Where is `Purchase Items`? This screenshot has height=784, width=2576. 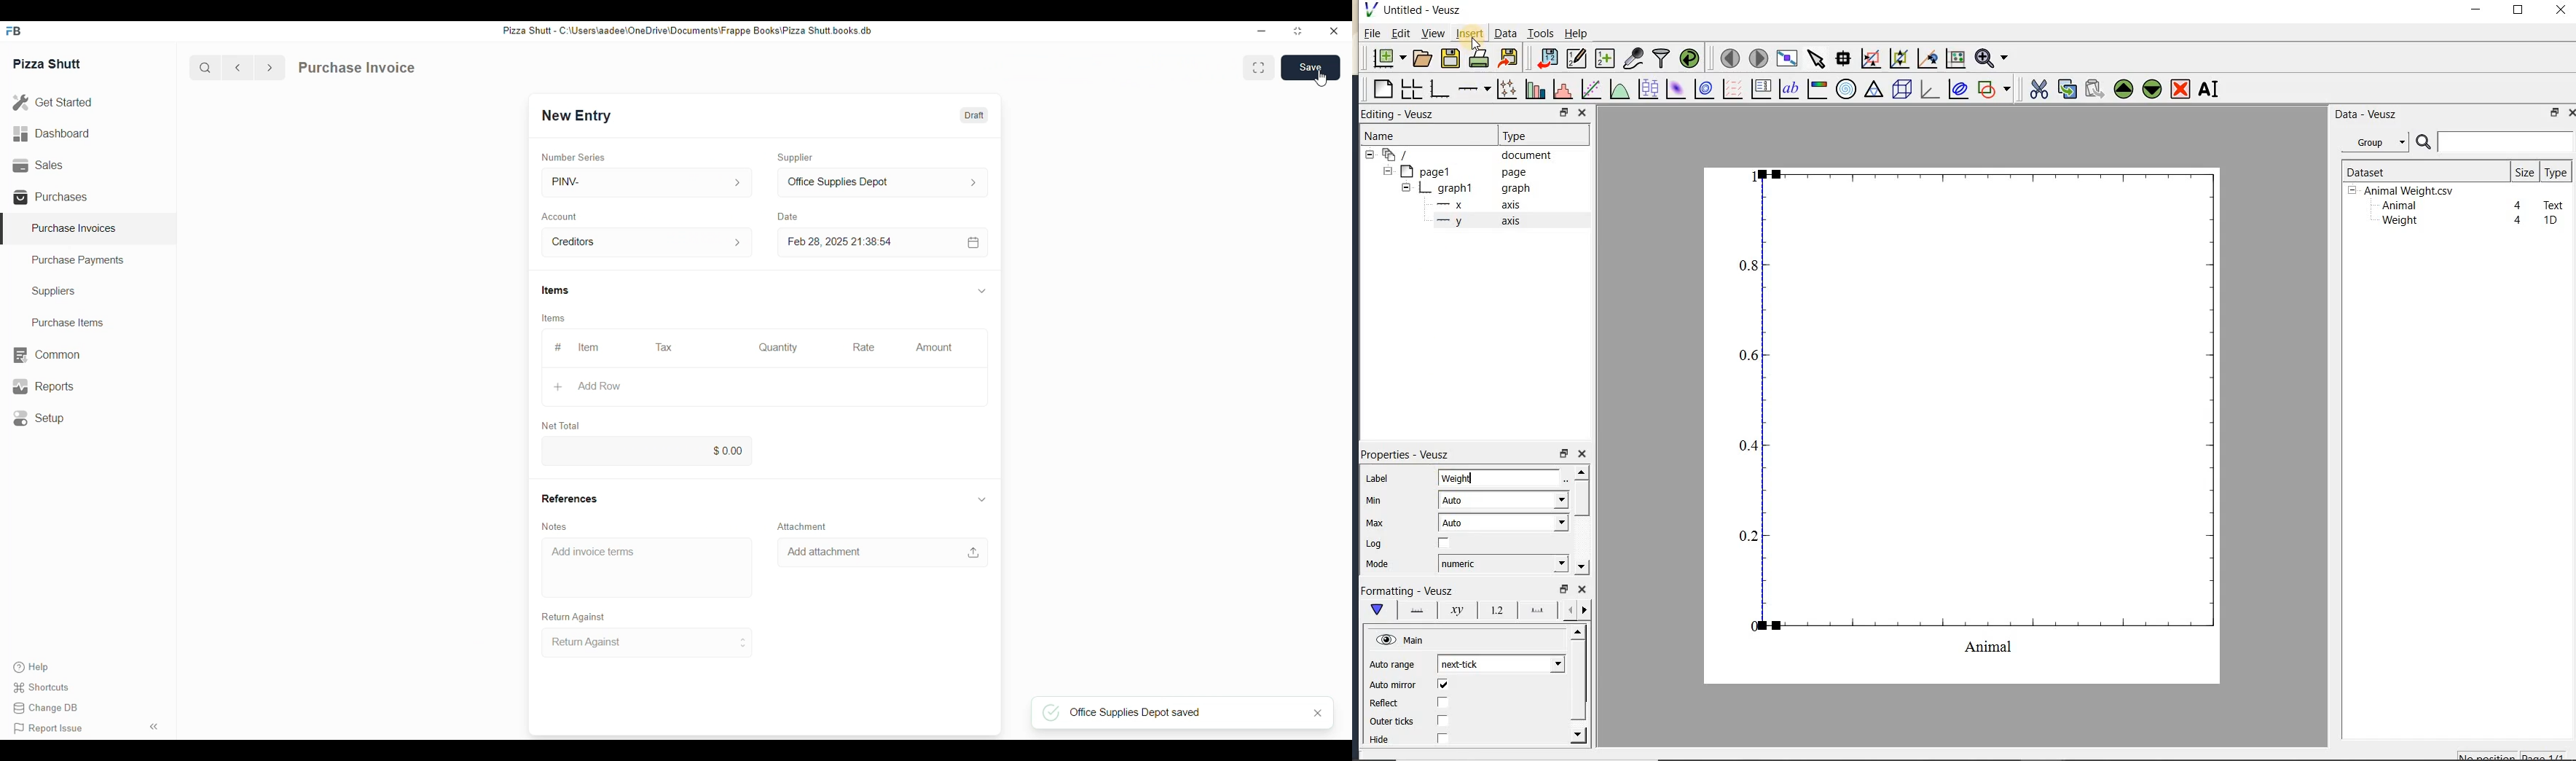
Purchase Items is located at coordinates (63, 322).